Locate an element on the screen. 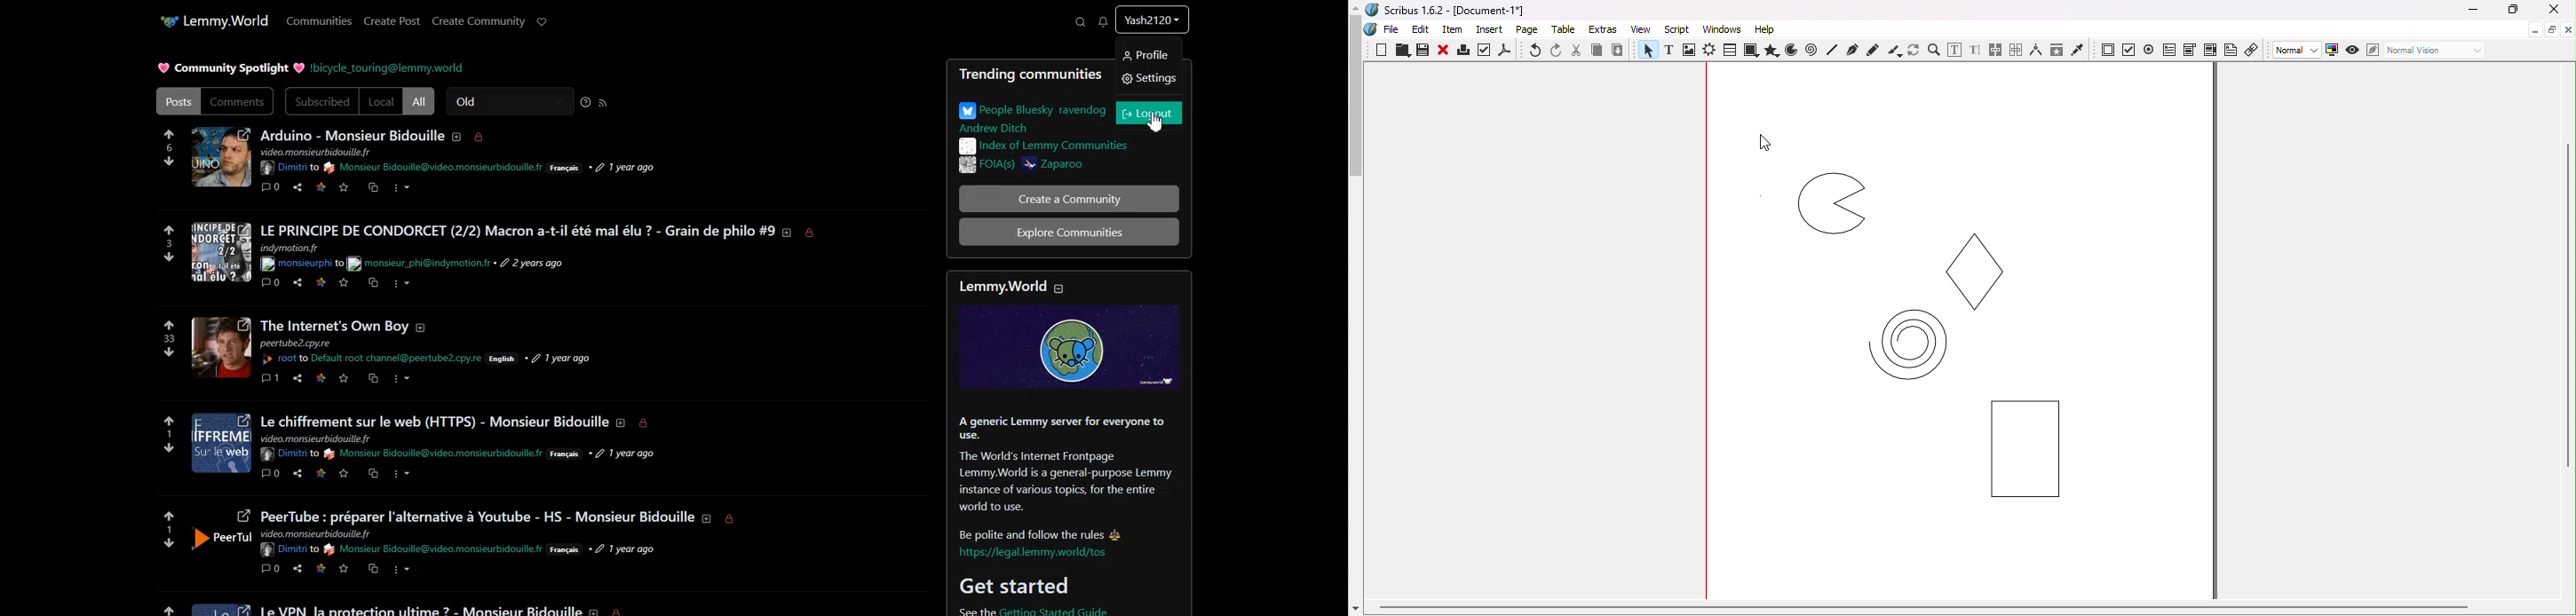 This screenshot has width=2576, height=616. Zoom in or out is located at coordinates (1933, 50).